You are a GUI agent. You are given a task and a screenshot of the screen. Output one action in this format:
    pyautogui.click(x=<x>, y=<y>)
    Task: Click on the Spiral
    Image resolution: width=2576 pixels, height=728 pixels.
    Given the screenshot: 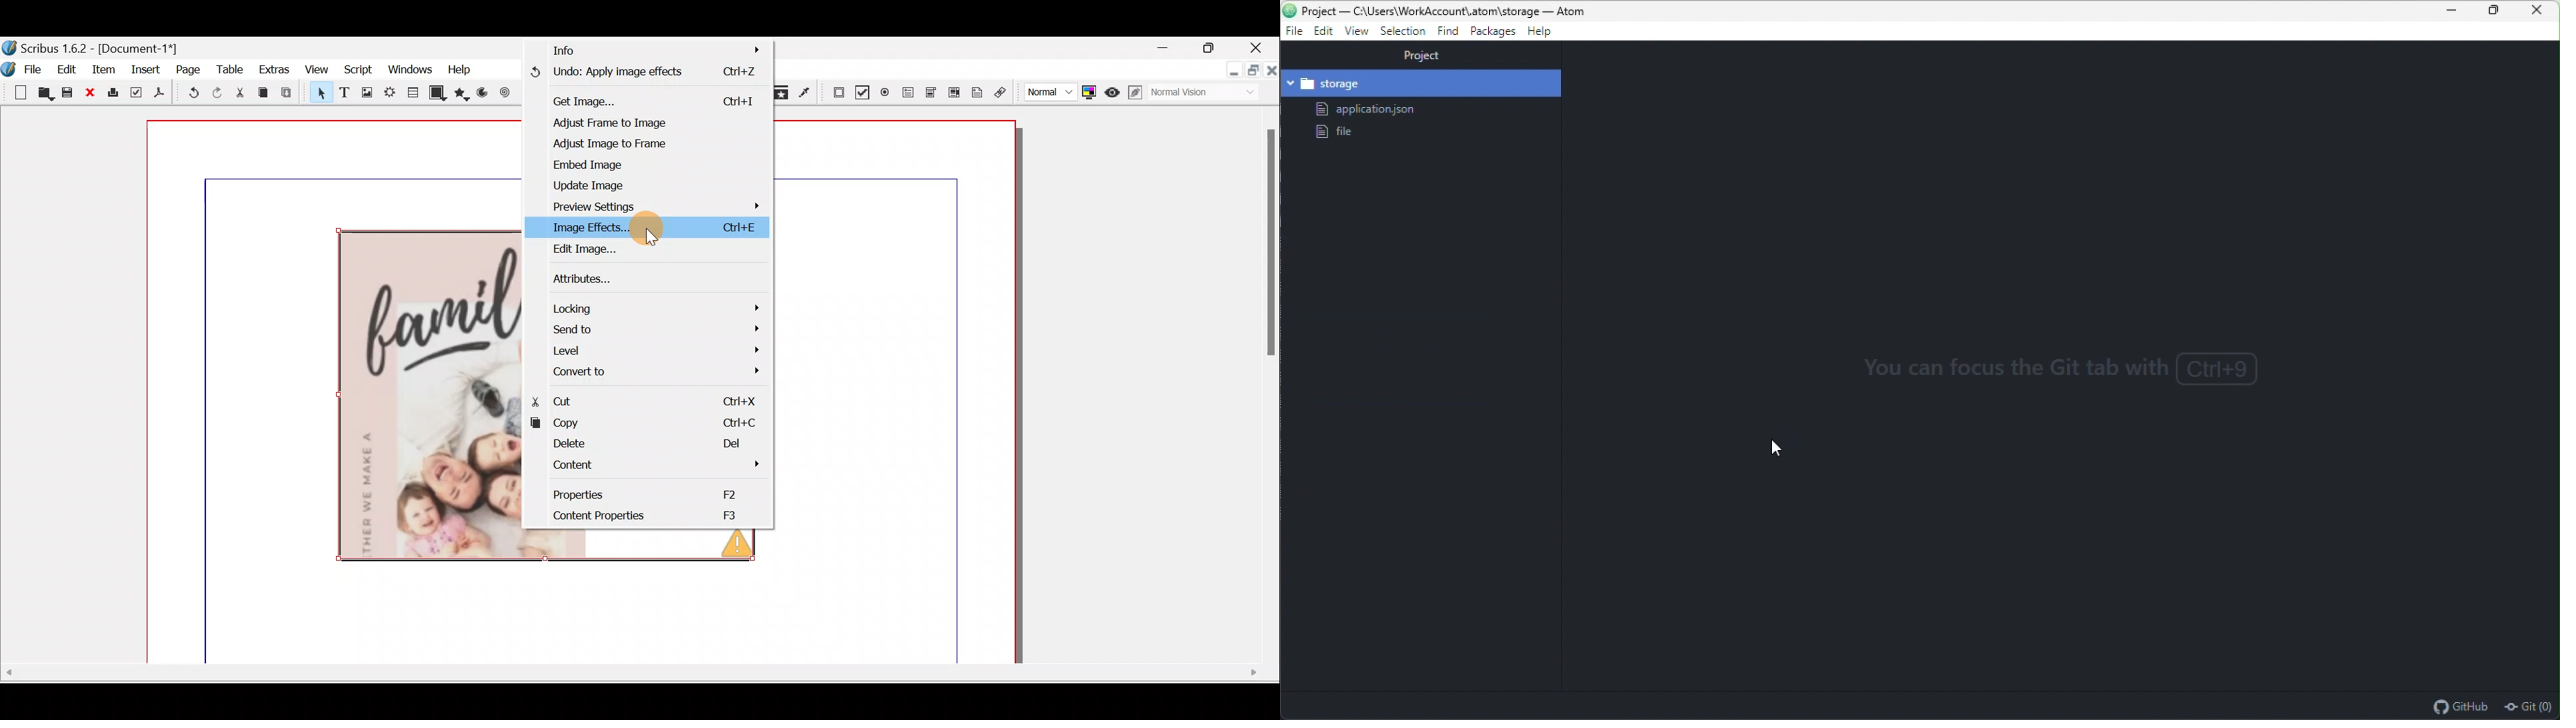 What is the action you would take?
    pyautogui.click(x=503, y=91)
    